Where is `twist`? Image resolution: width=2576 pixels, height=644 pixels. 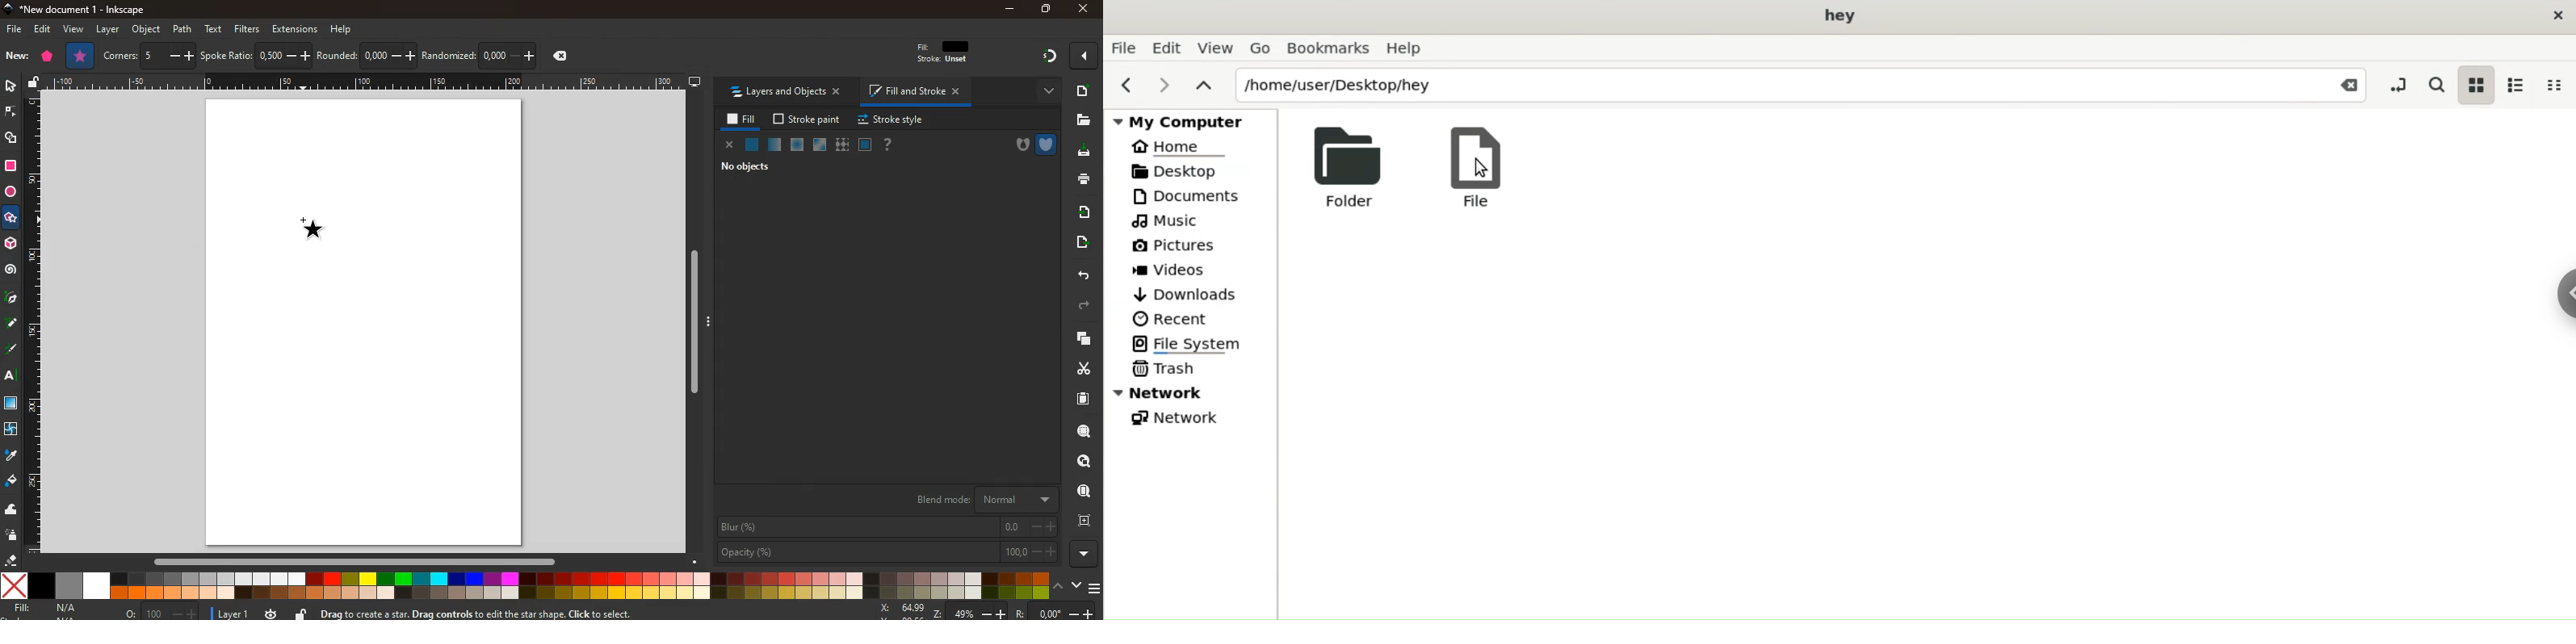
twist is located at coordinates (12, 430).